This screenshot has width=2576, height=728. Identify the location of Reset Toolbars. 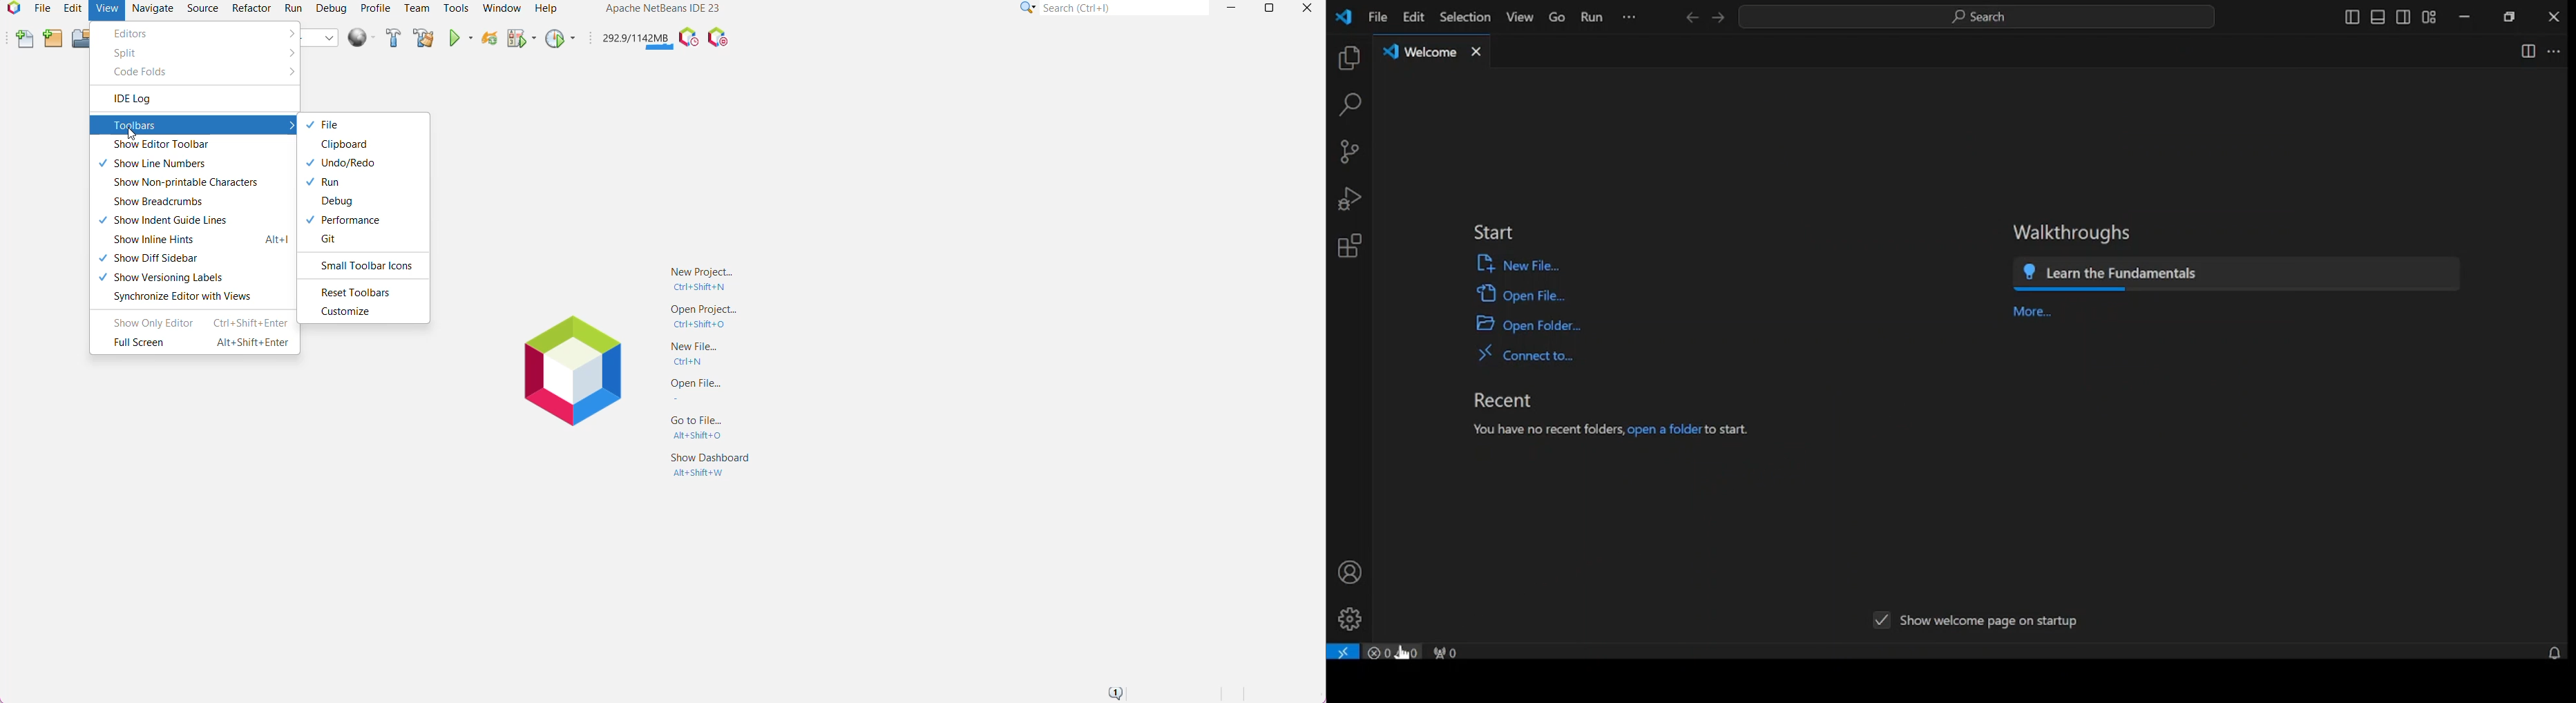
(356, 293).